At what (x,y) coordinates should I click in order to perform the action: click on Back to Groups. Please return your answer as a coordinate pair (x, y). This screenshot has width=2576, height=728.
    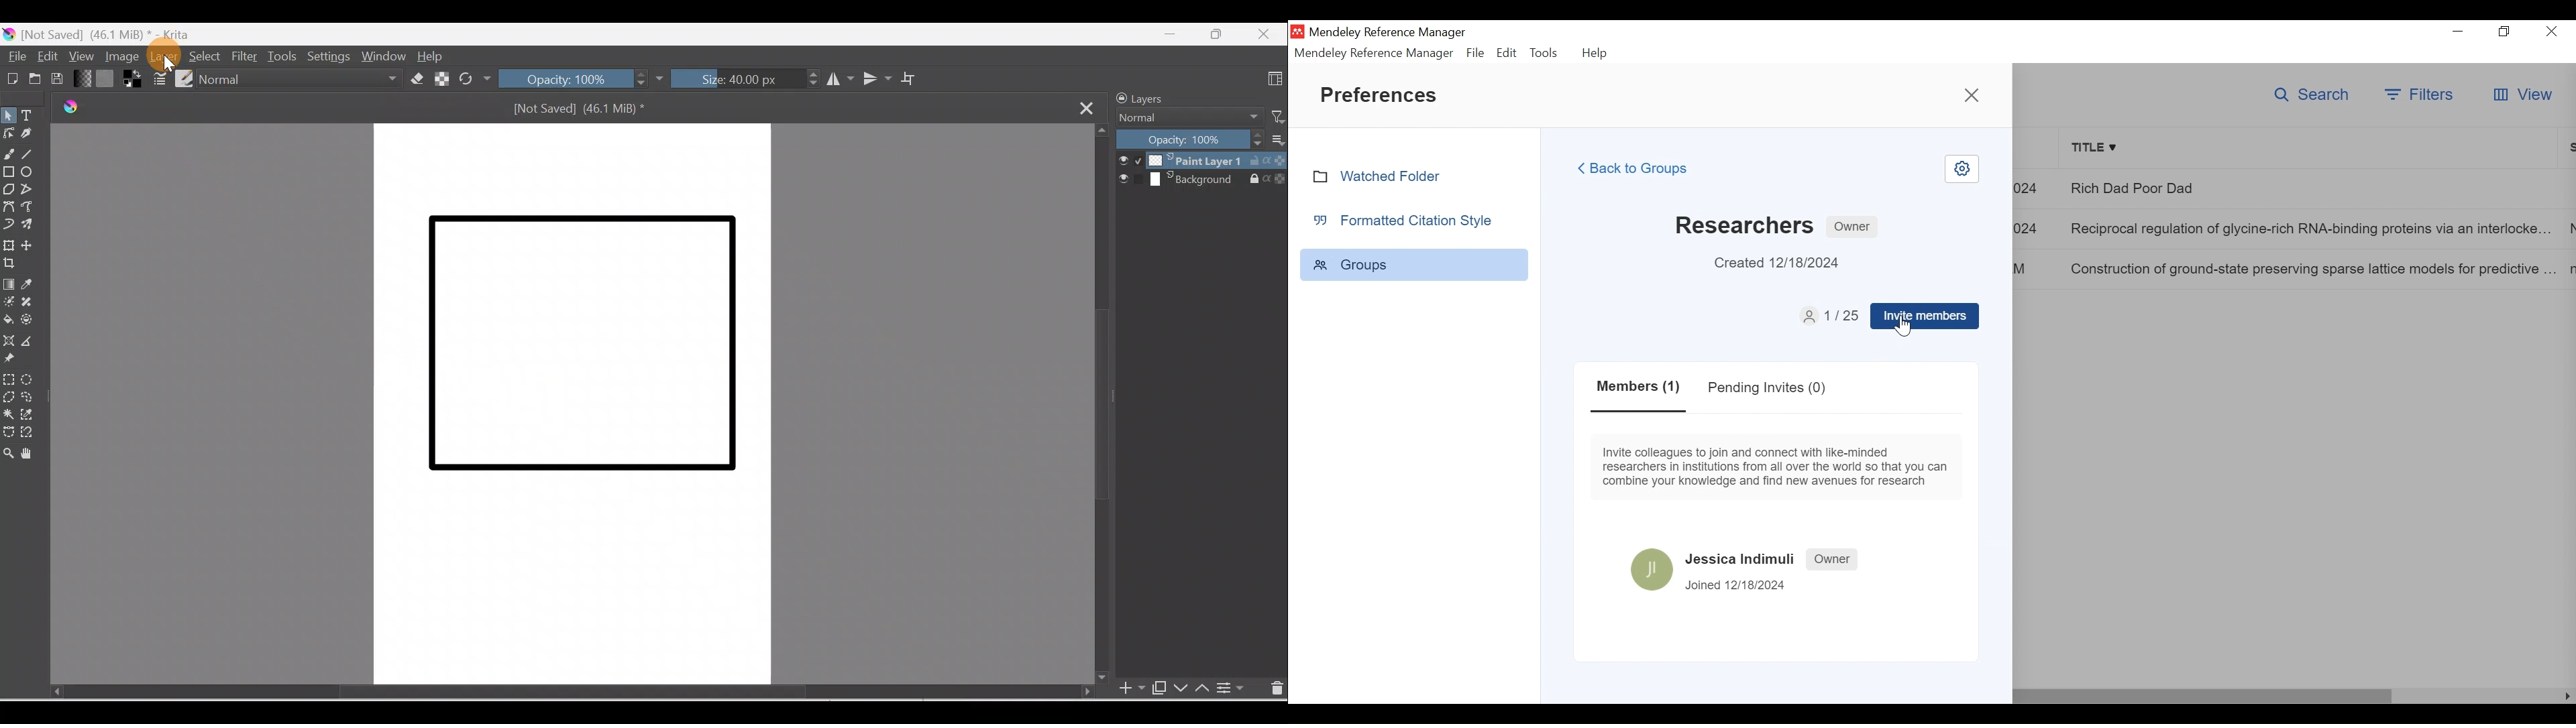
    Looking at the image, I should click on (1642, 168).